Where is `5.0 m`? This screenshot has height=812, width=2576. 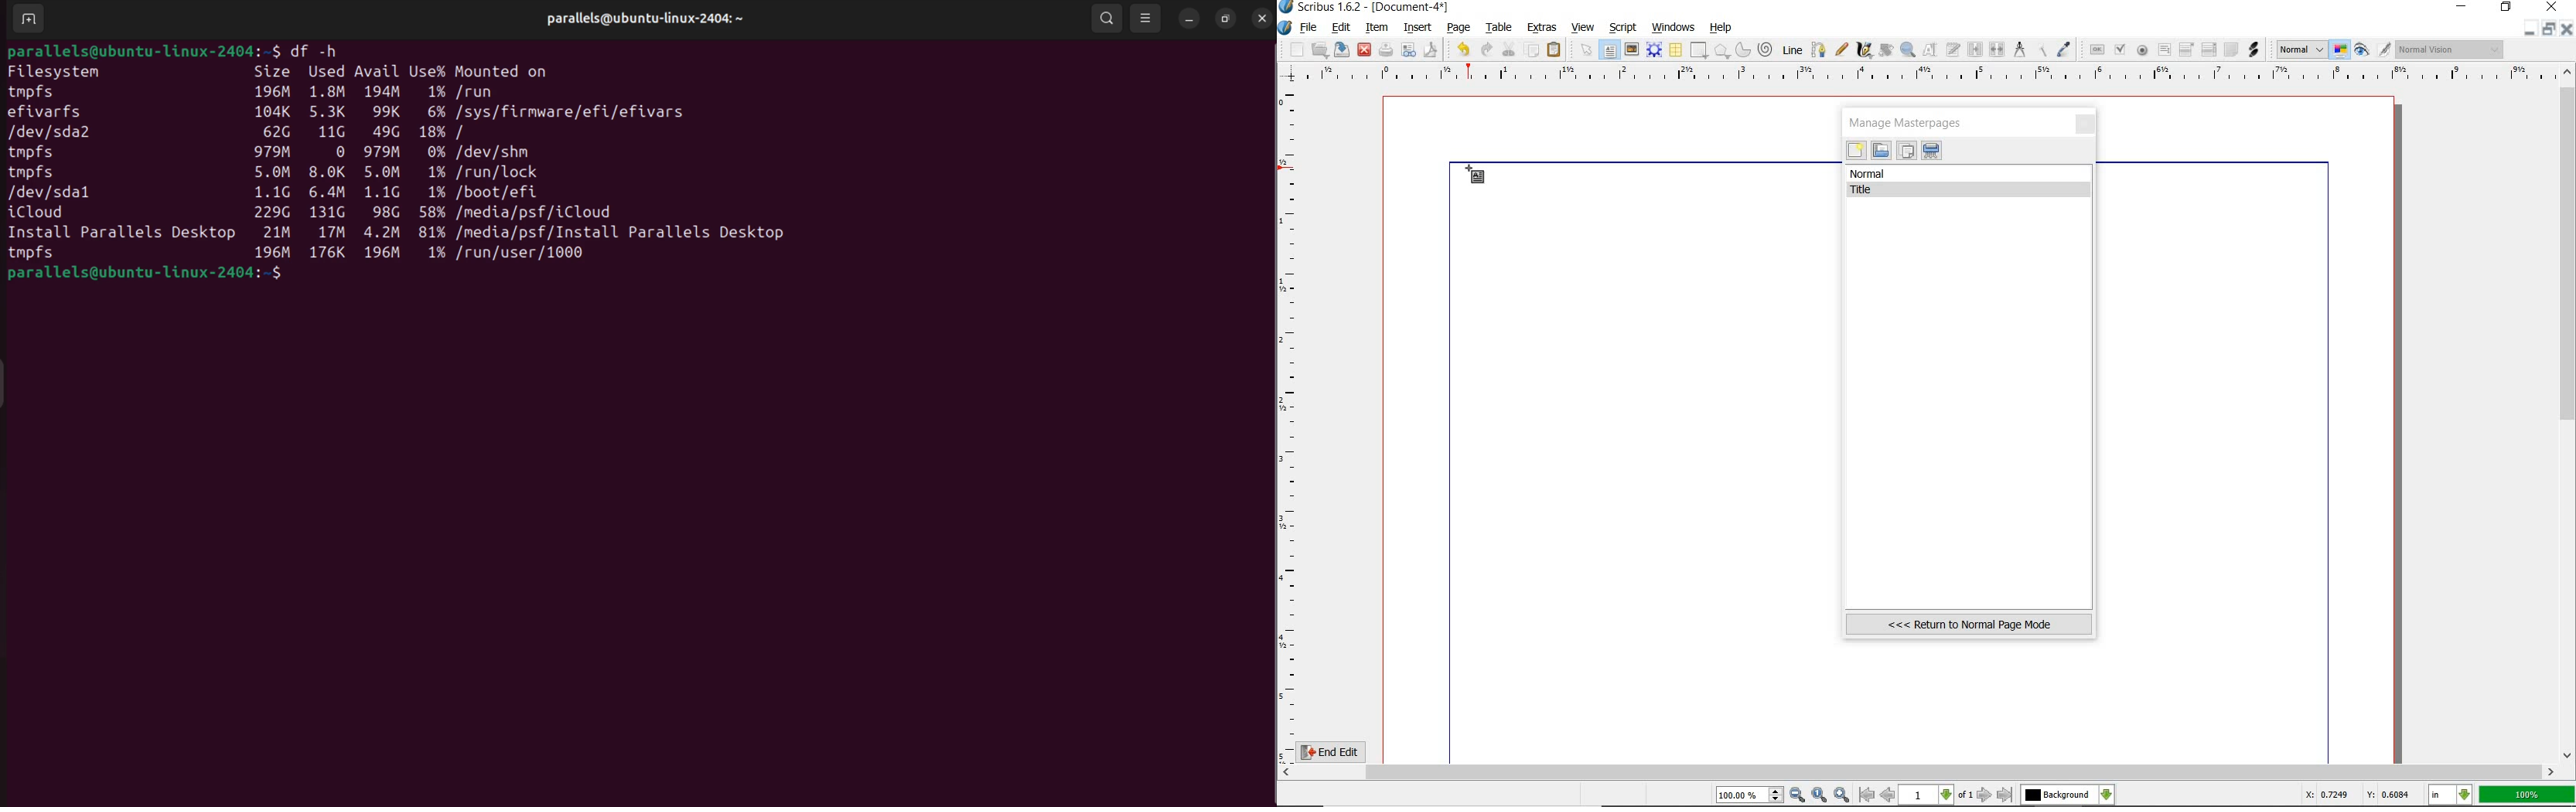 5.0 m is located at coordinates (382, 172).